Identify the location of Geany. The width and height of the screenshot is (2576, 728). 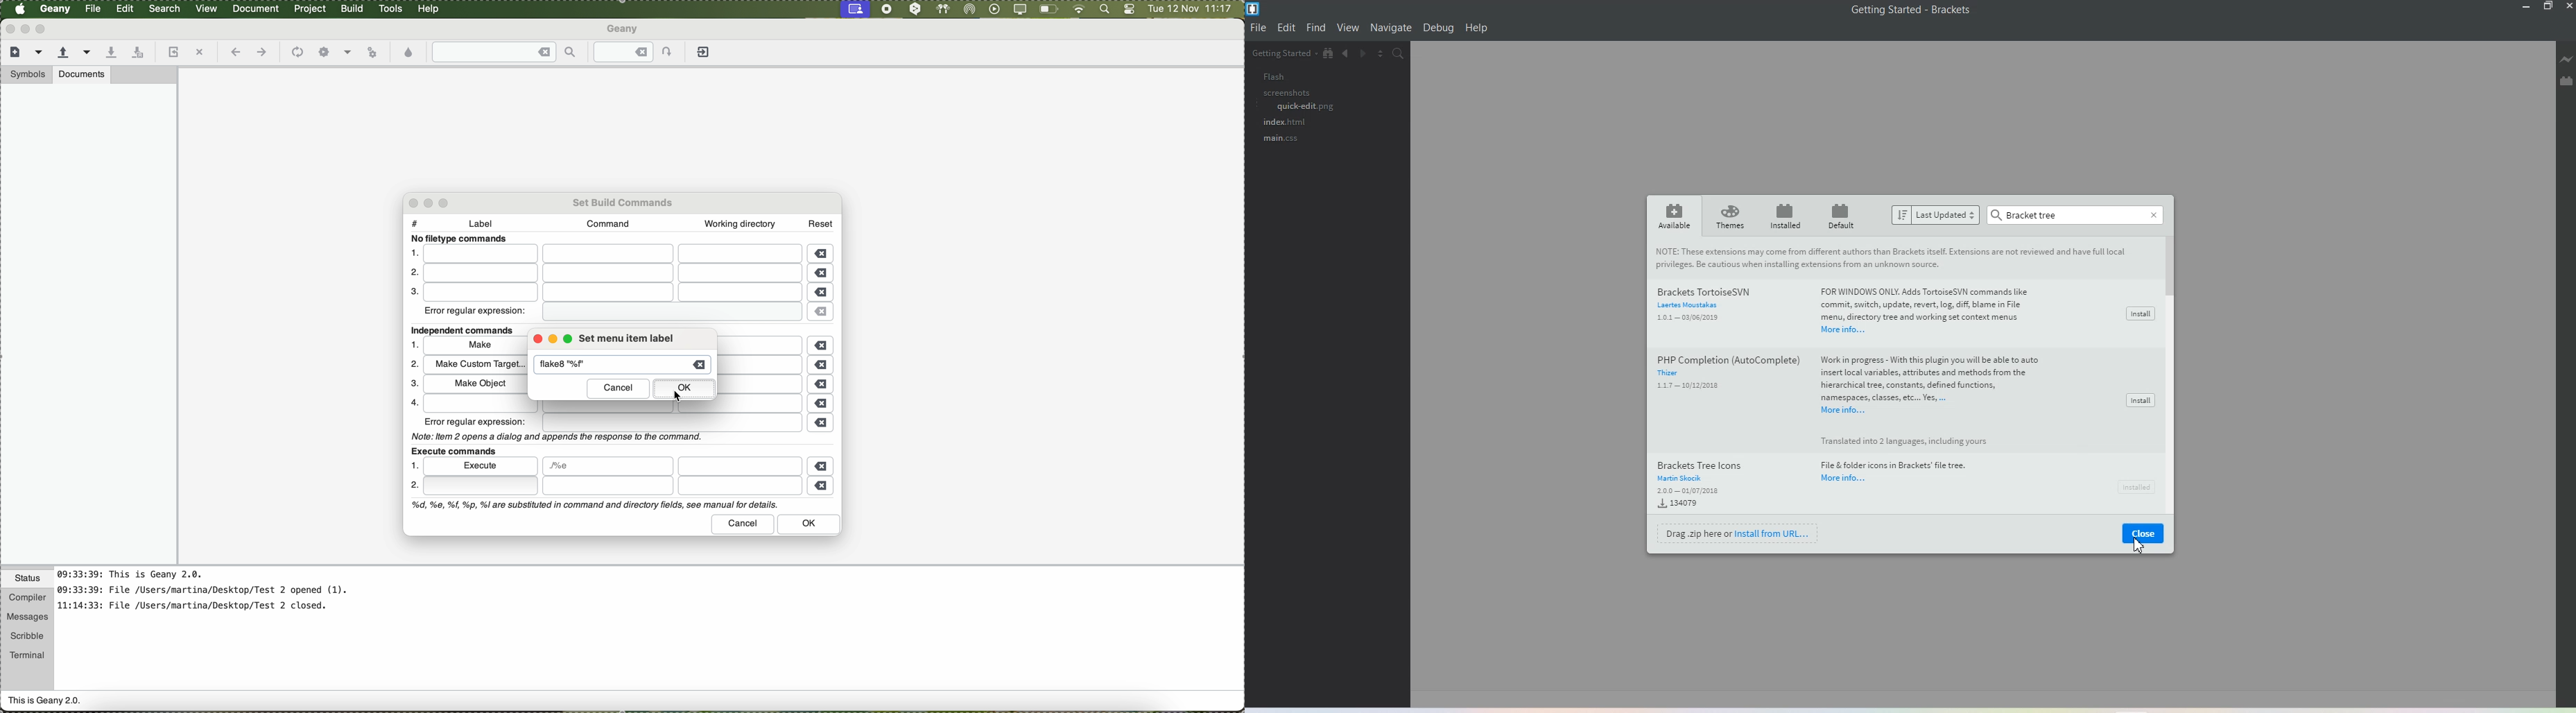
(624, 30).